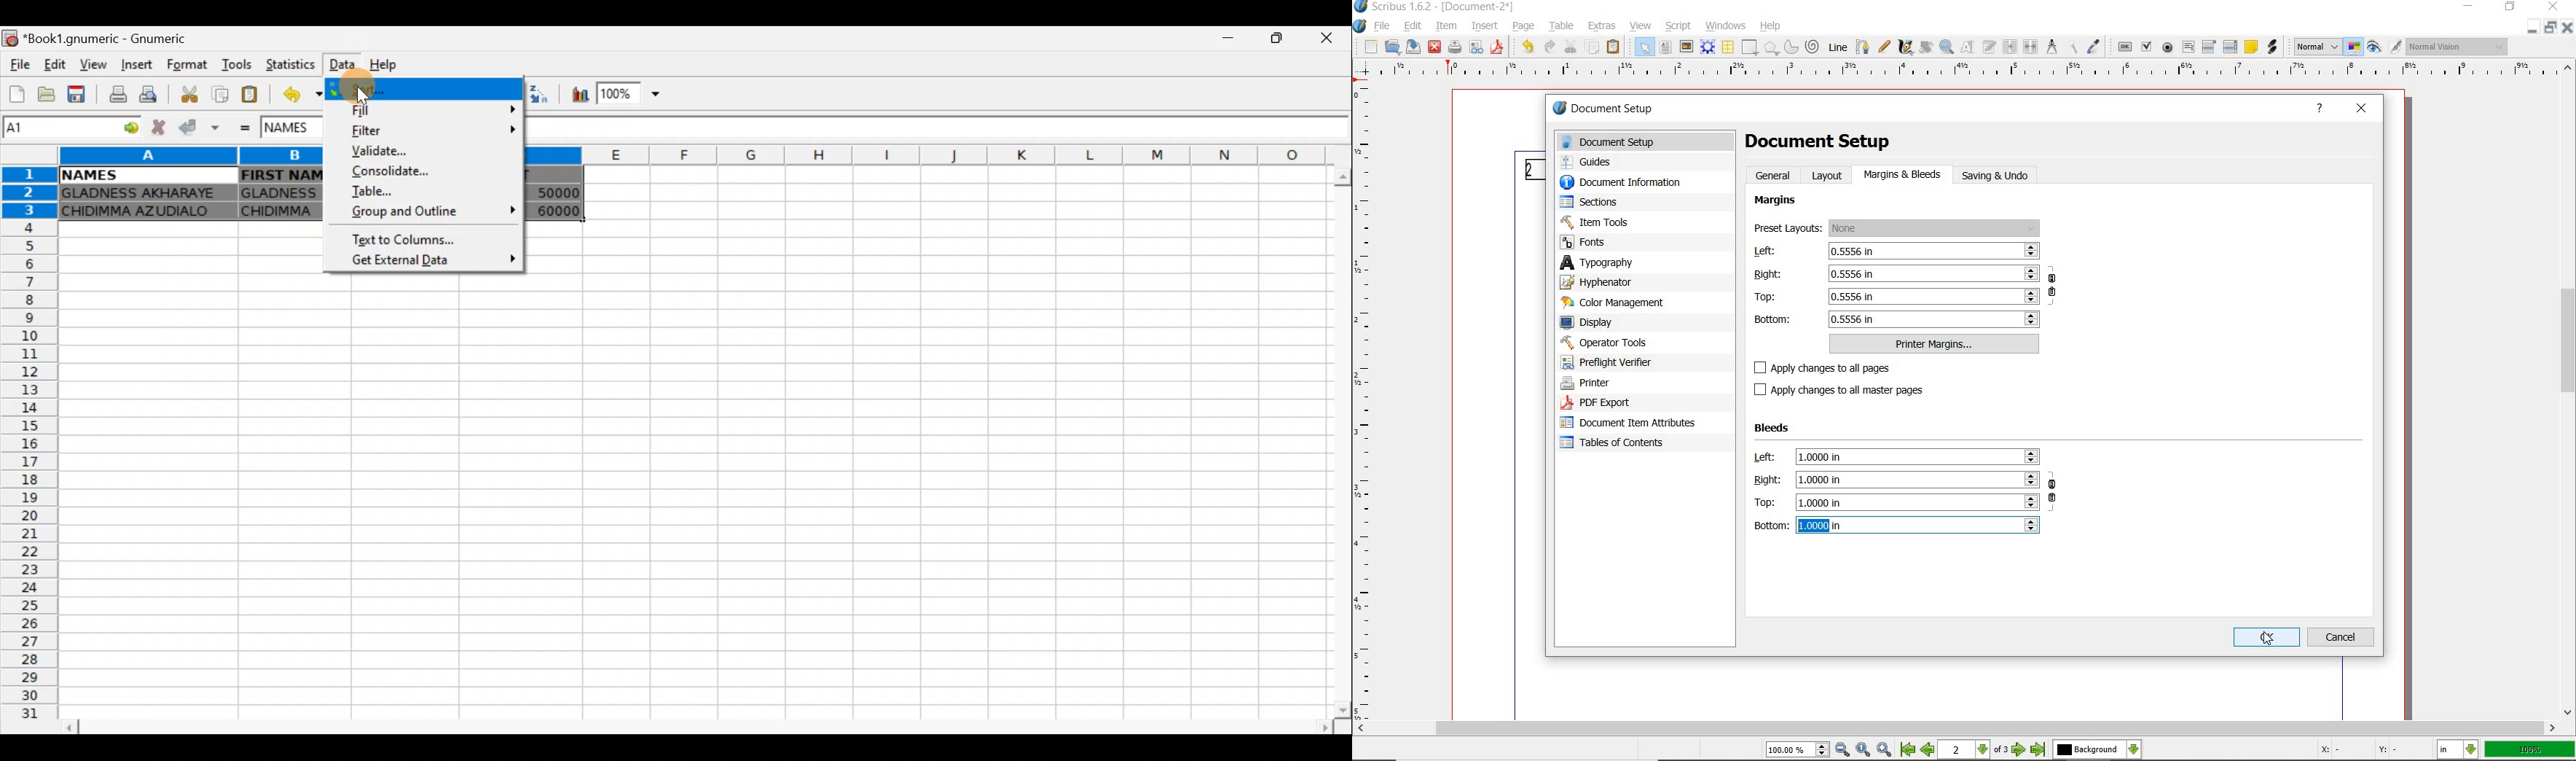 Image resolution: width=2576 pixels, height=784 pixels. Describe the element at coordinates (2053, 496) in the screenshot. I see `ensure all the bleeds have the same value` at that location.